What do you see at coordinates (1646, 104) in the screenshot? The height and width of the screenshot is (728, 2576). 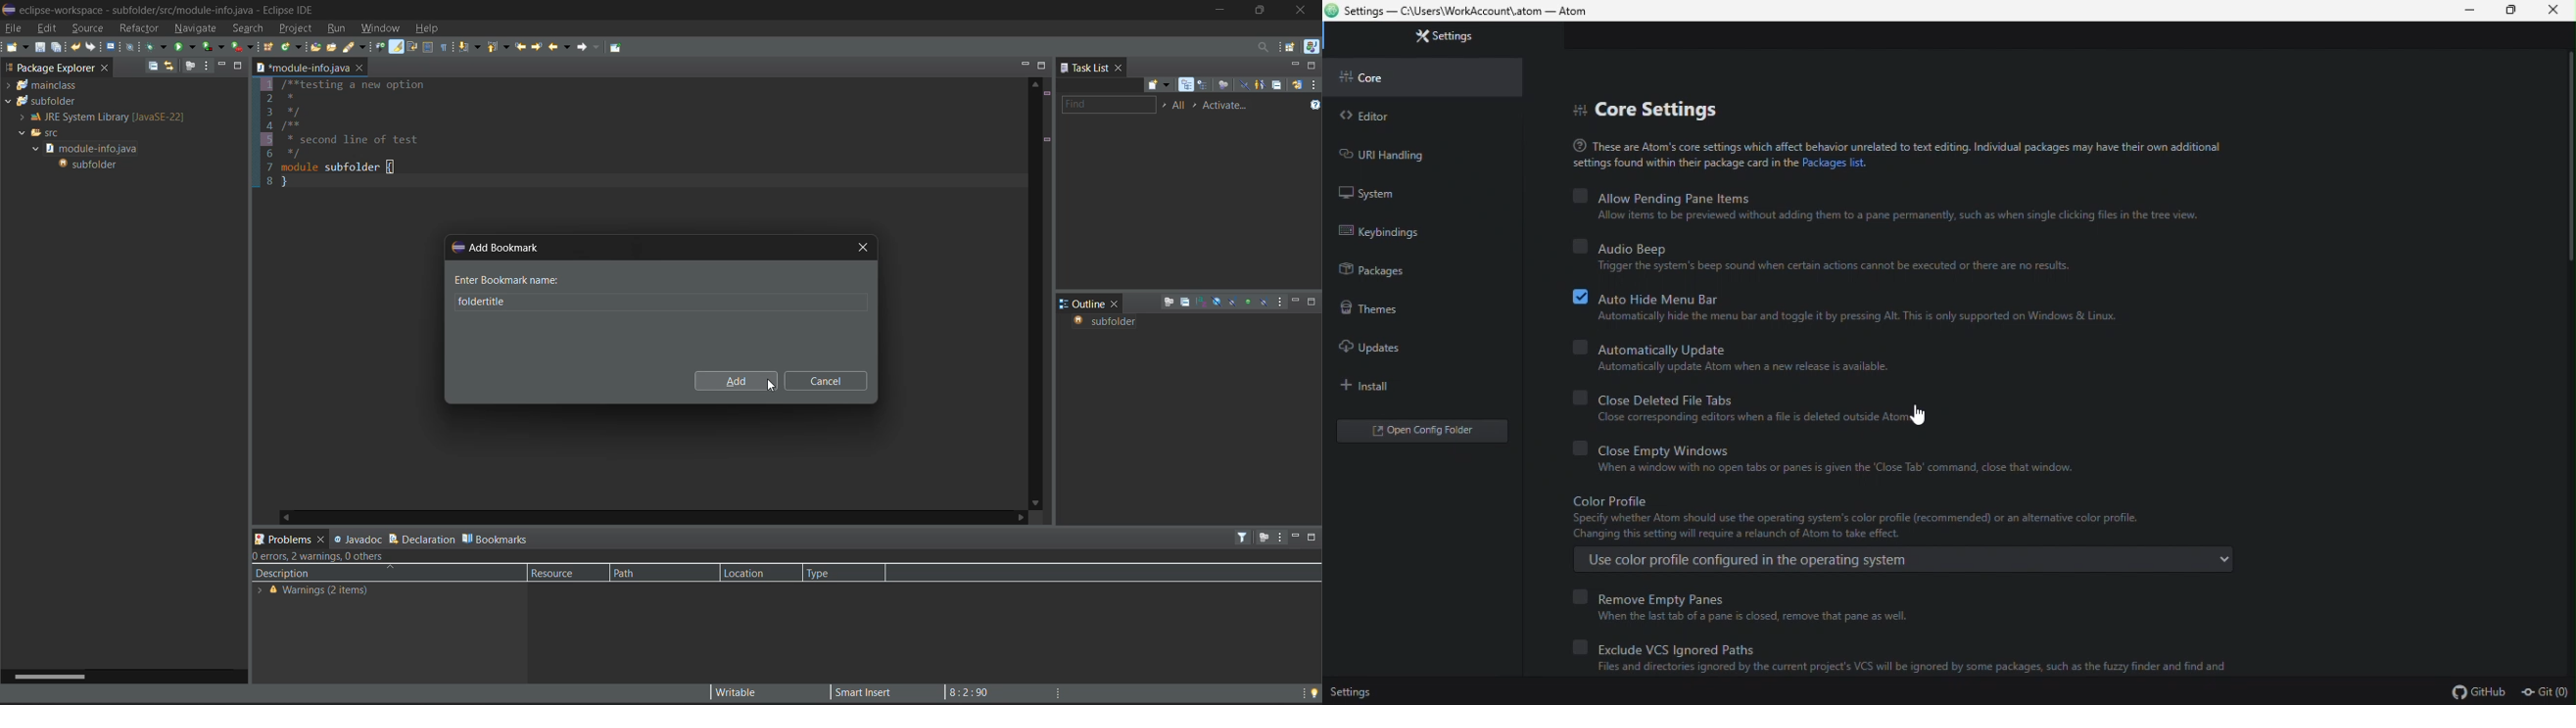 I see `core settings` at bounding box center [1646, 104].